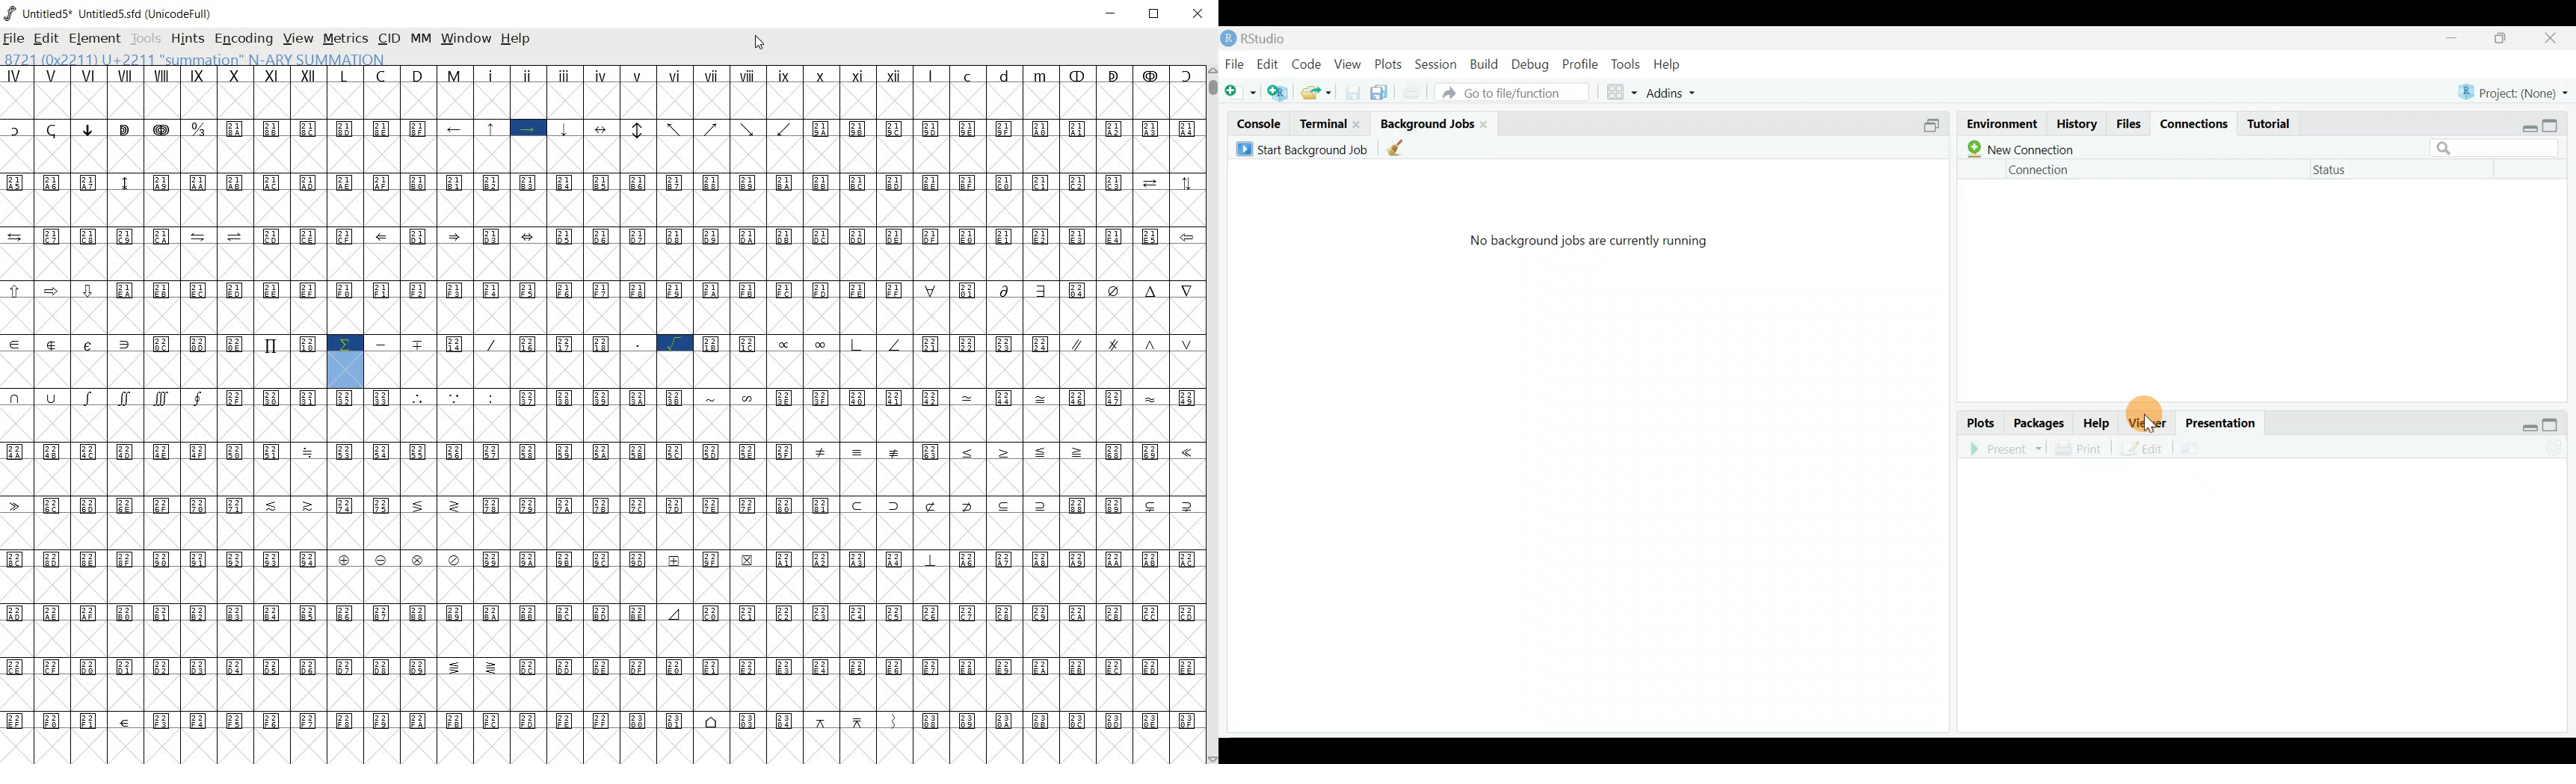  I want to click on empty cells, so click(605, 263).